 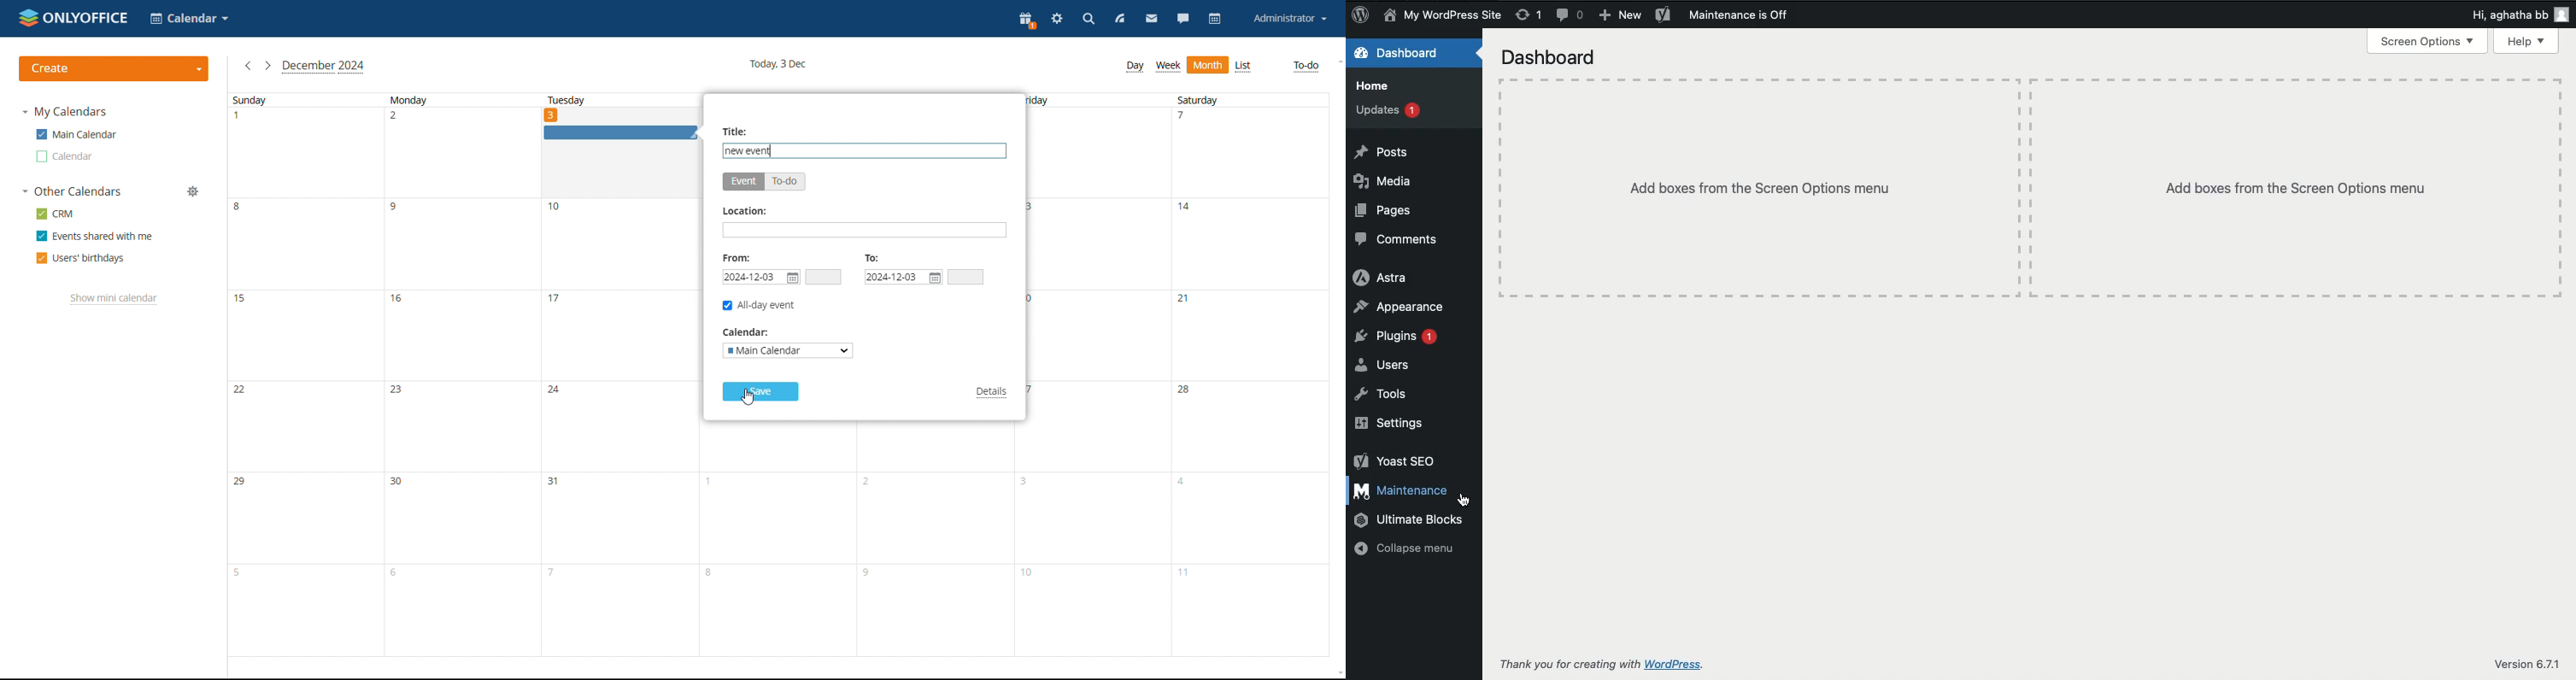 I want to click on Maintenance is off, so click(x=1745, y=15).